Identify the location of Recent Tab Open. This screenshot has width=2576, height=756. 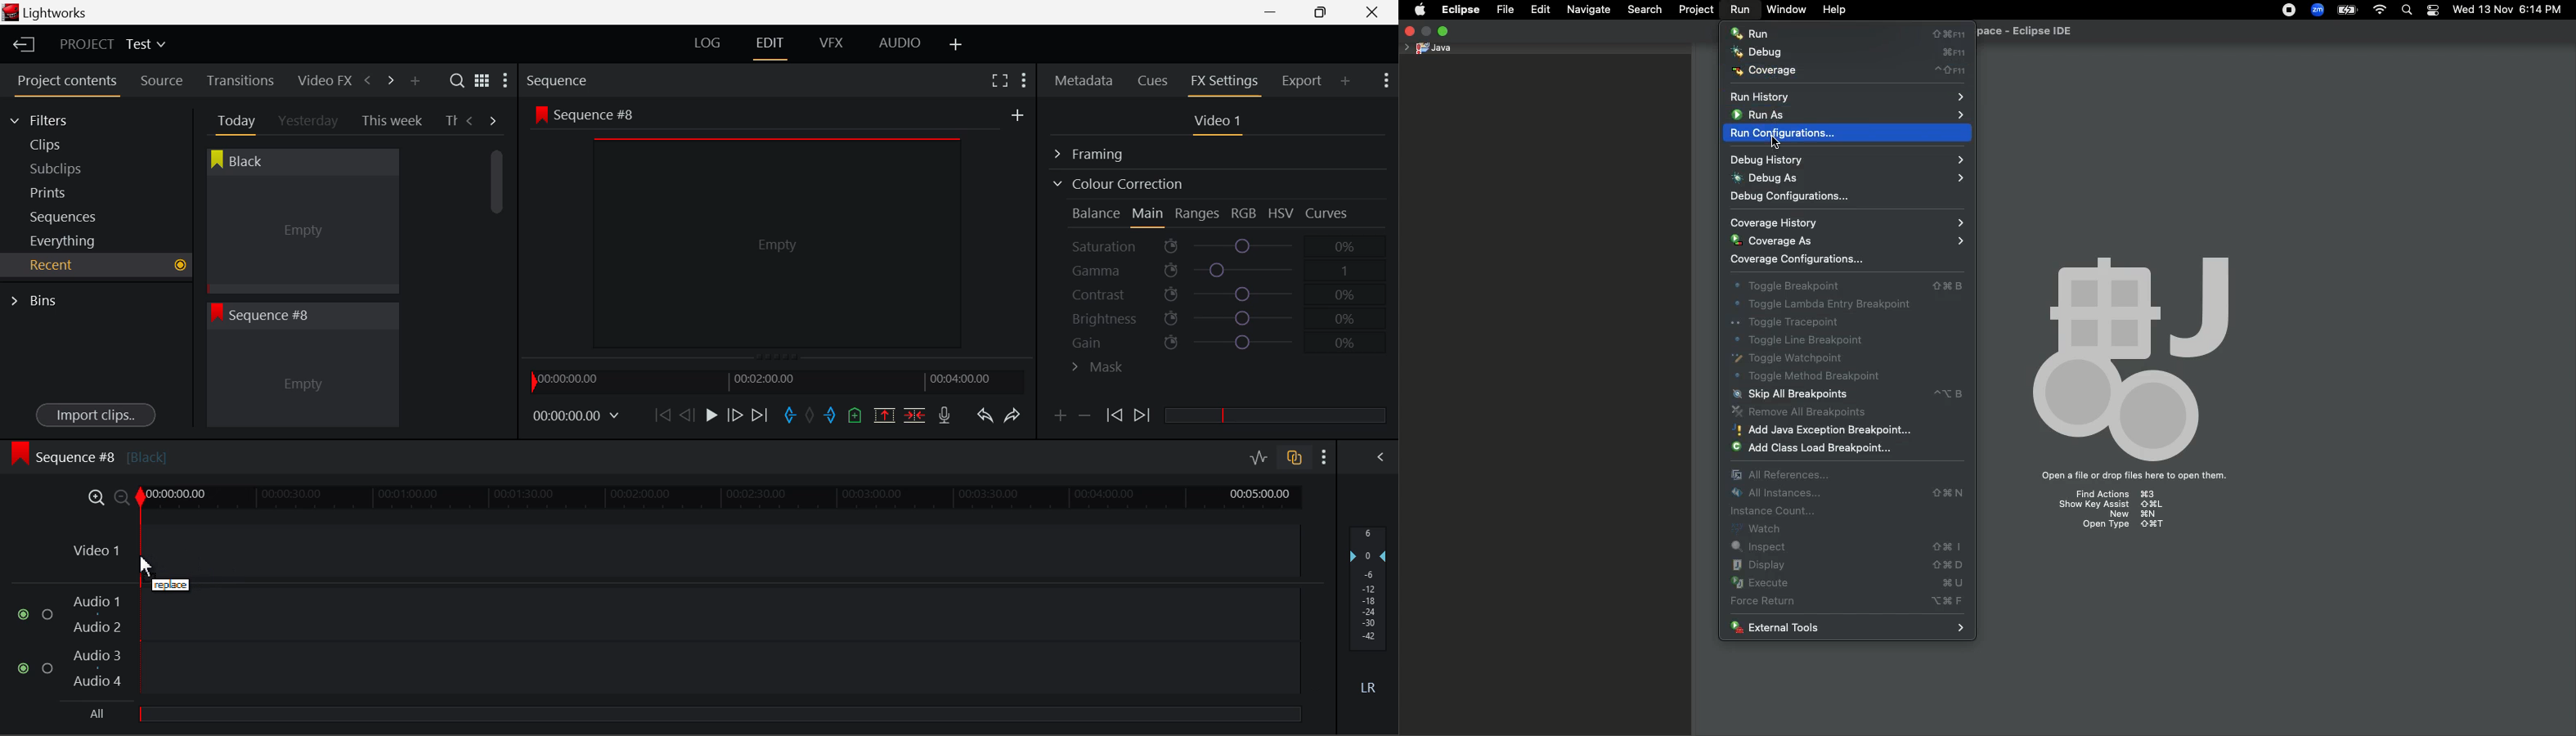
(96, 265).